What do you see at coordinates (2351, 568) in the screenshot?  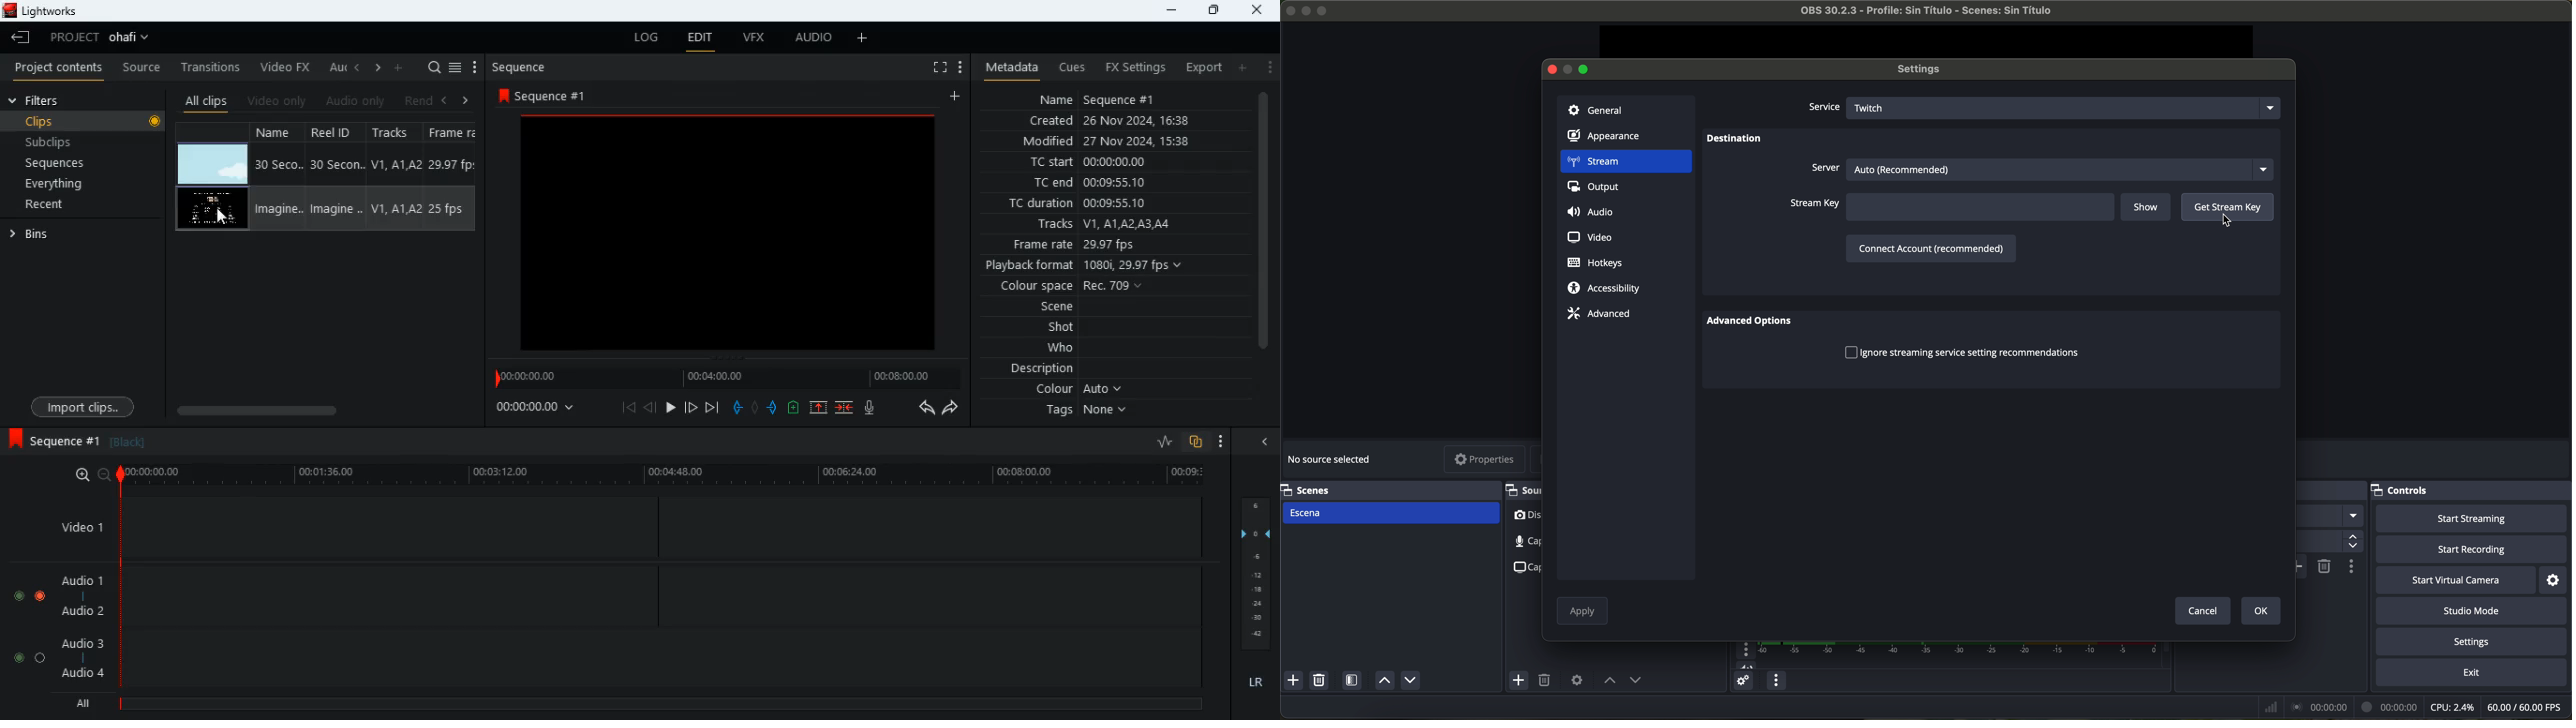 I see `transition properties` at bounding box center [2351, 568].